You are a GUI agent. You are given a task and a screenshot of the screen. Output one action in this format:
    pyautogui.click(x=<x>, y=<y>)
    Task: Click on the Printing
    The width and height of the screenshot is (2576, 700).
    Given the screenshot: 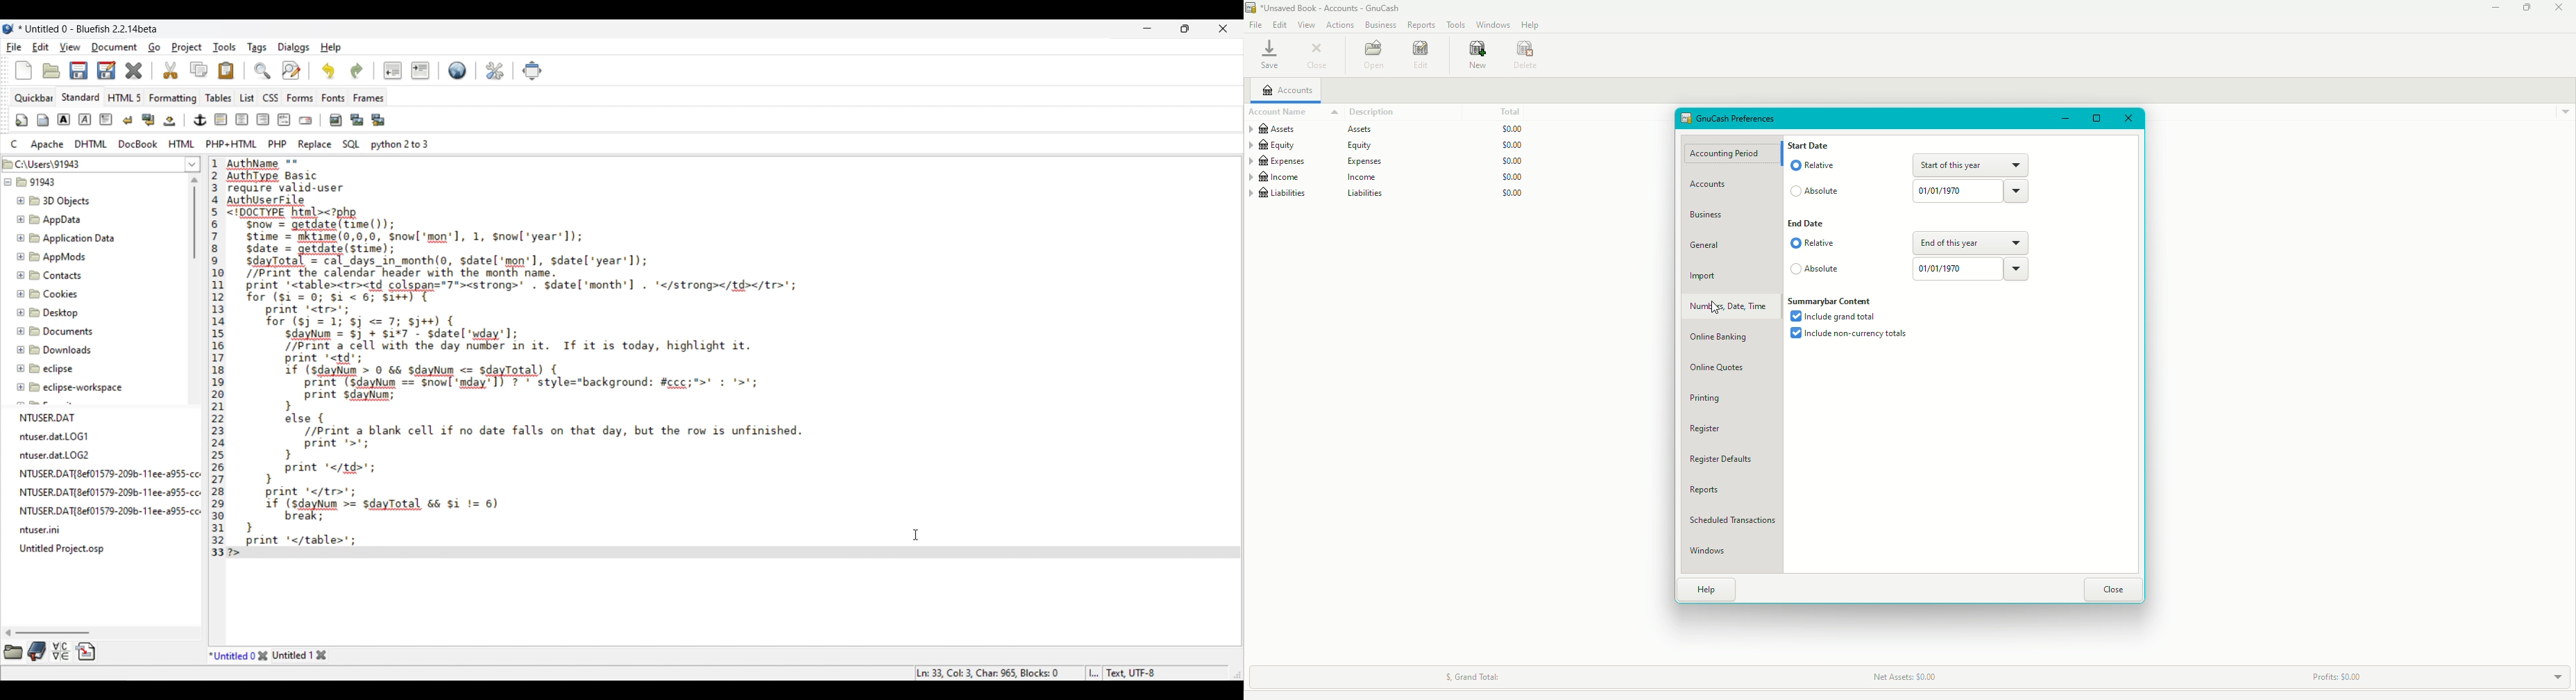 What is the action you would take?
    pyautogui.click(x=1709, y=398)
    